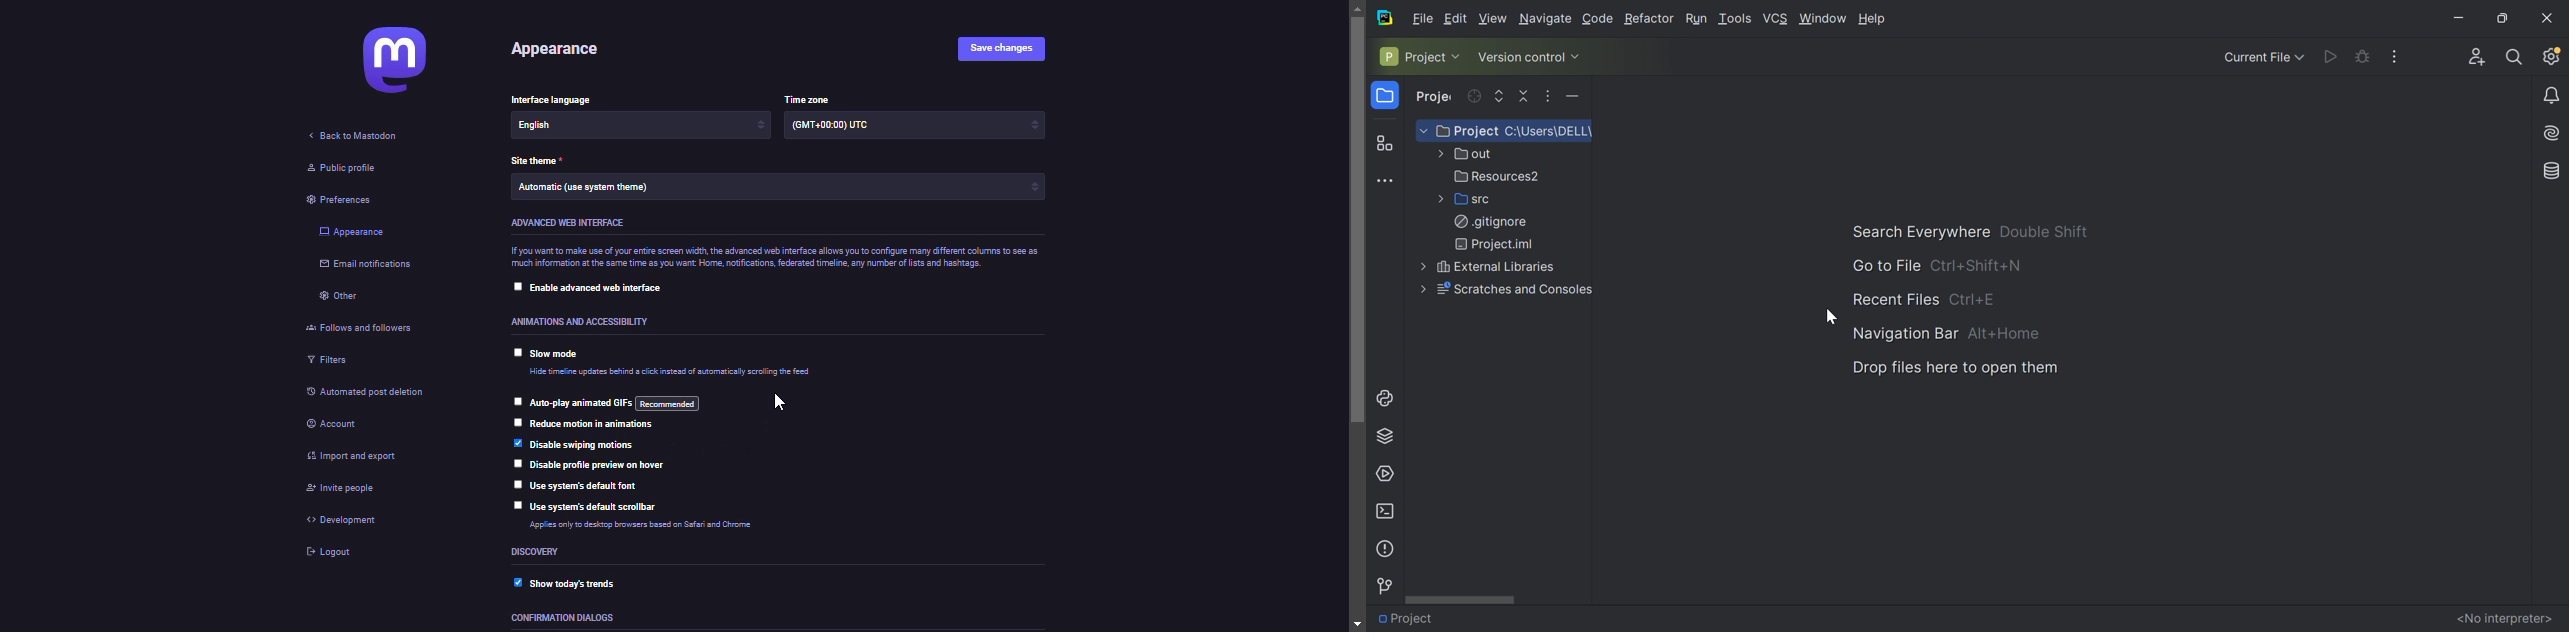 The width and height of the screenshot is (2576, 644). What do you see at coordinates (810, 97) in the screenshot?
I see `time zone` at bounding box center [810, 97].